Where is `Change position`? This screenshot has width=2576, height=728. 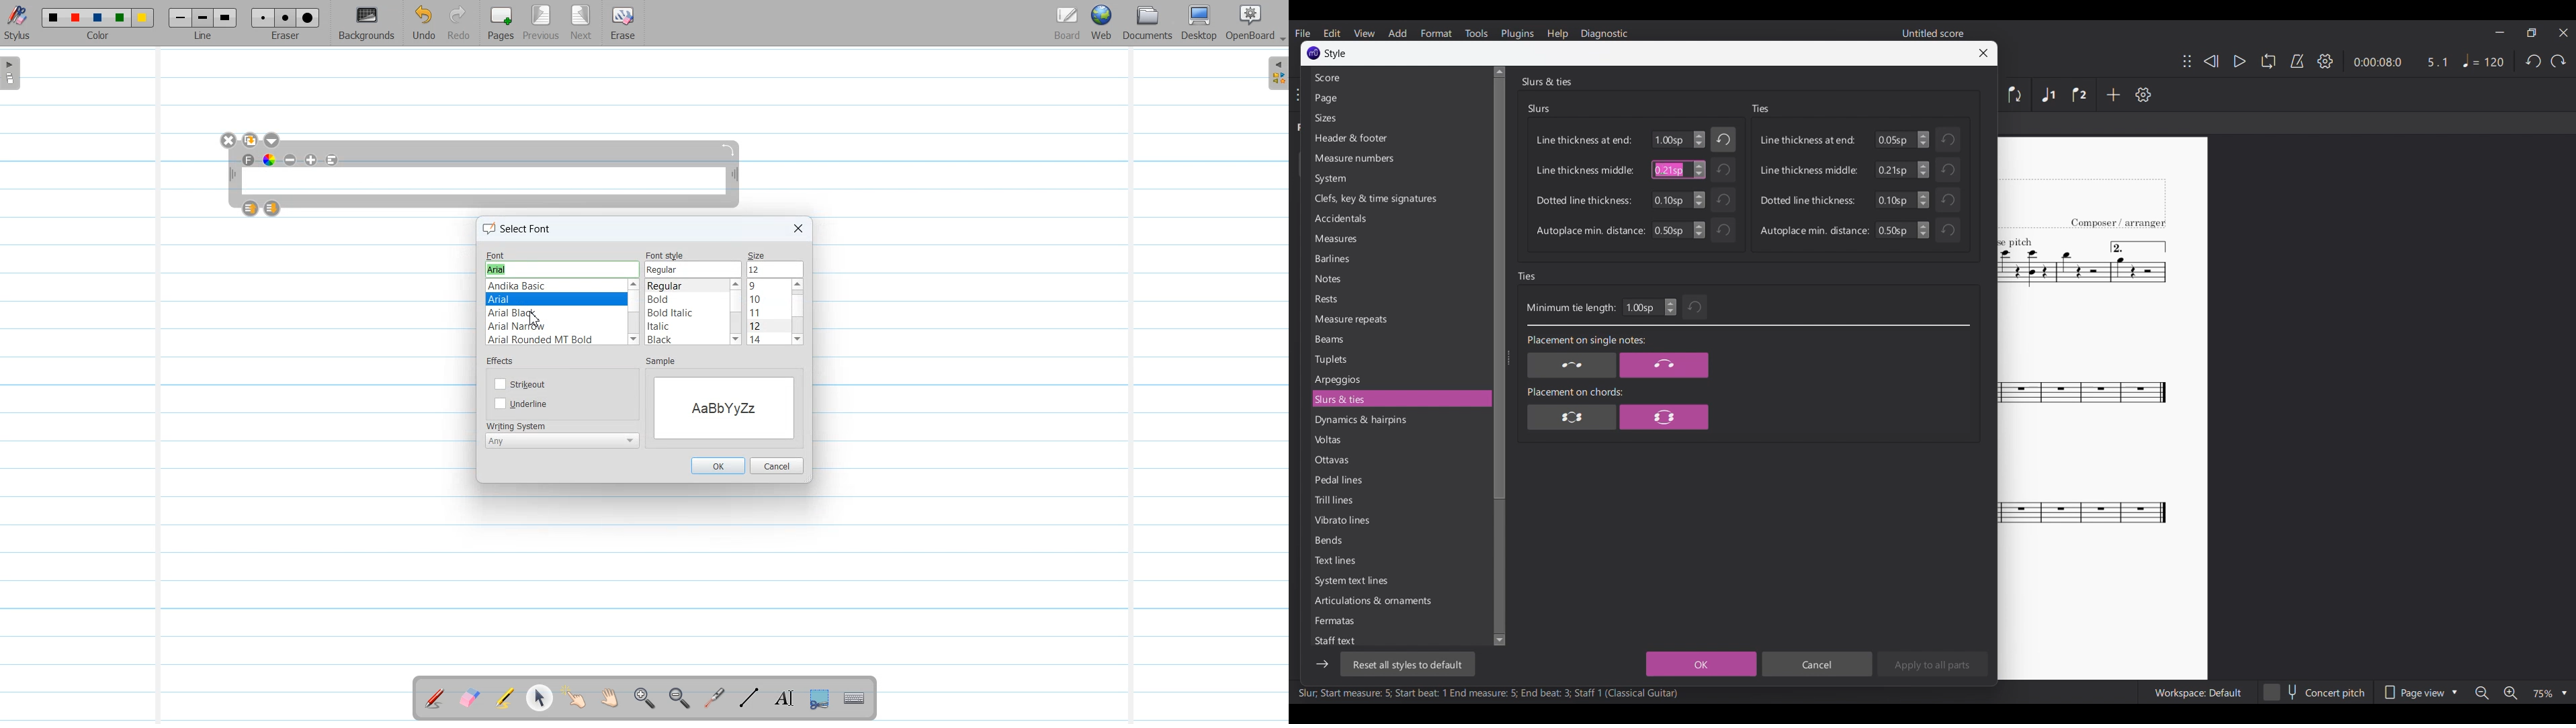
Change position is located at coordinates (2187, 61).